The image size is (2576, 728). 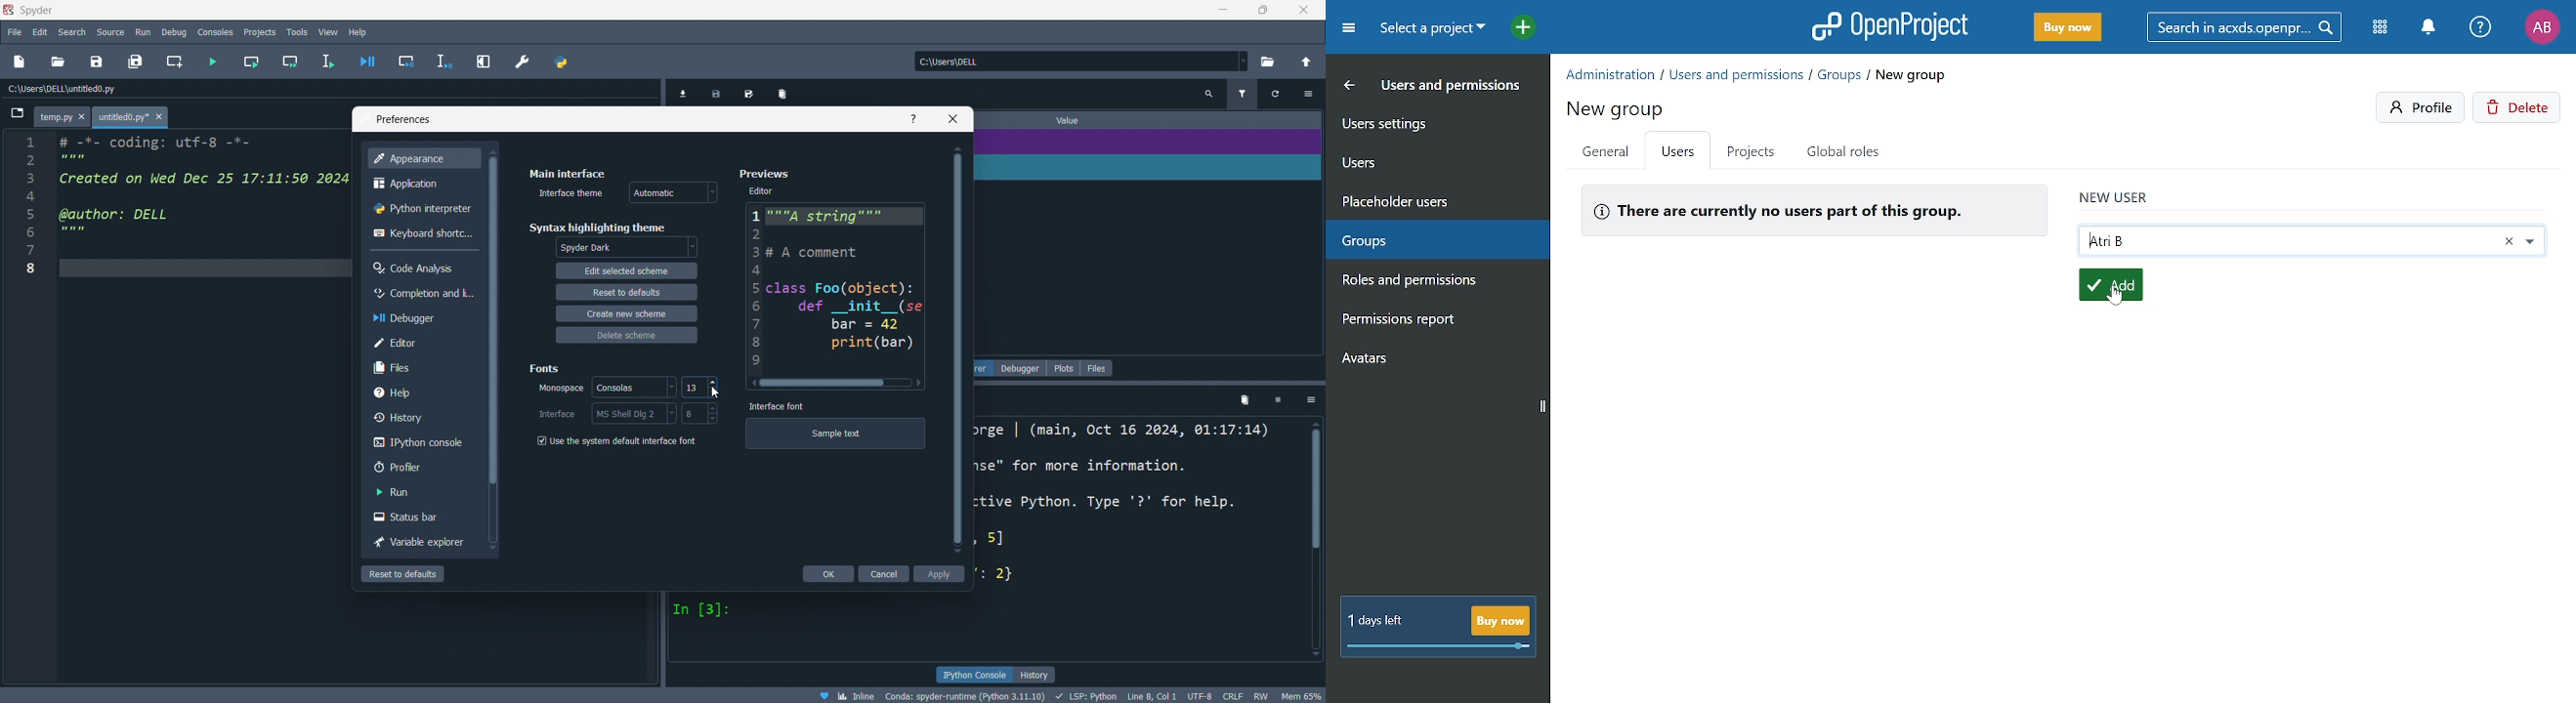 What do you see at coordinates (552, 366) in the screenshot?
I see `Fonts` at bounding box center [552, 366].